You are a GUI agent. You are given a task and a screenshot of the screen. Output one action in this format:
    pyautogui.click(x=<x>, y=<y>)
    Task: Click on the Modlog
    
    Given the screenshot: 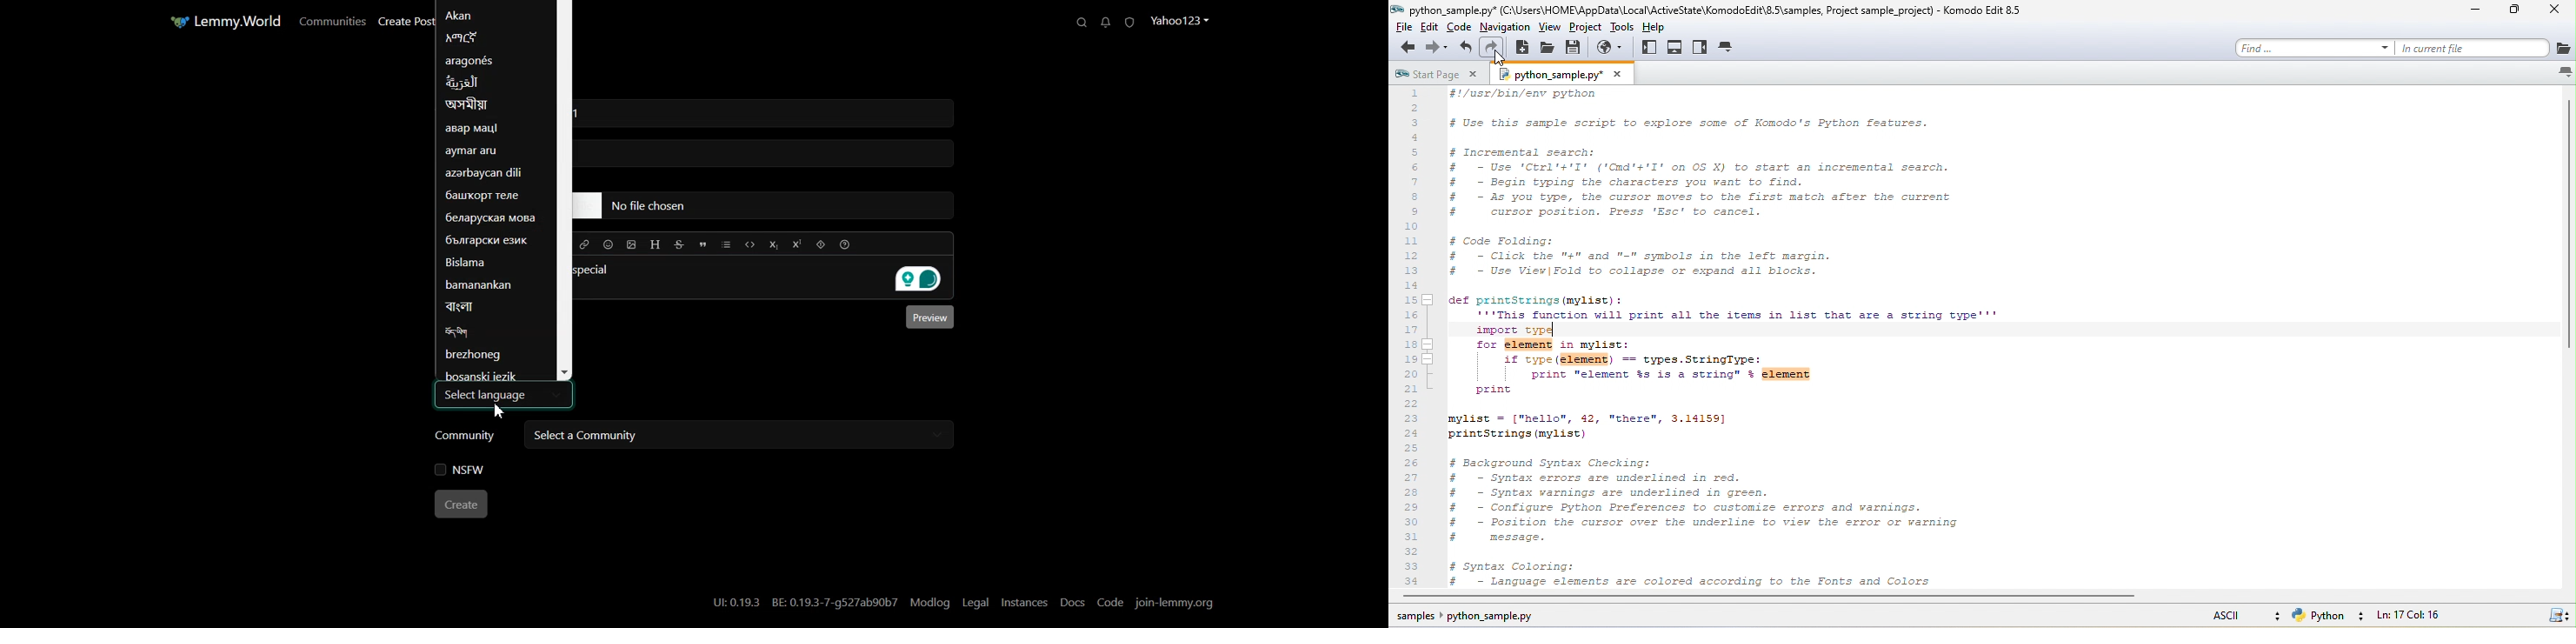 What is the action you would take?
    pyautogui.click(x=931, y=603)
    